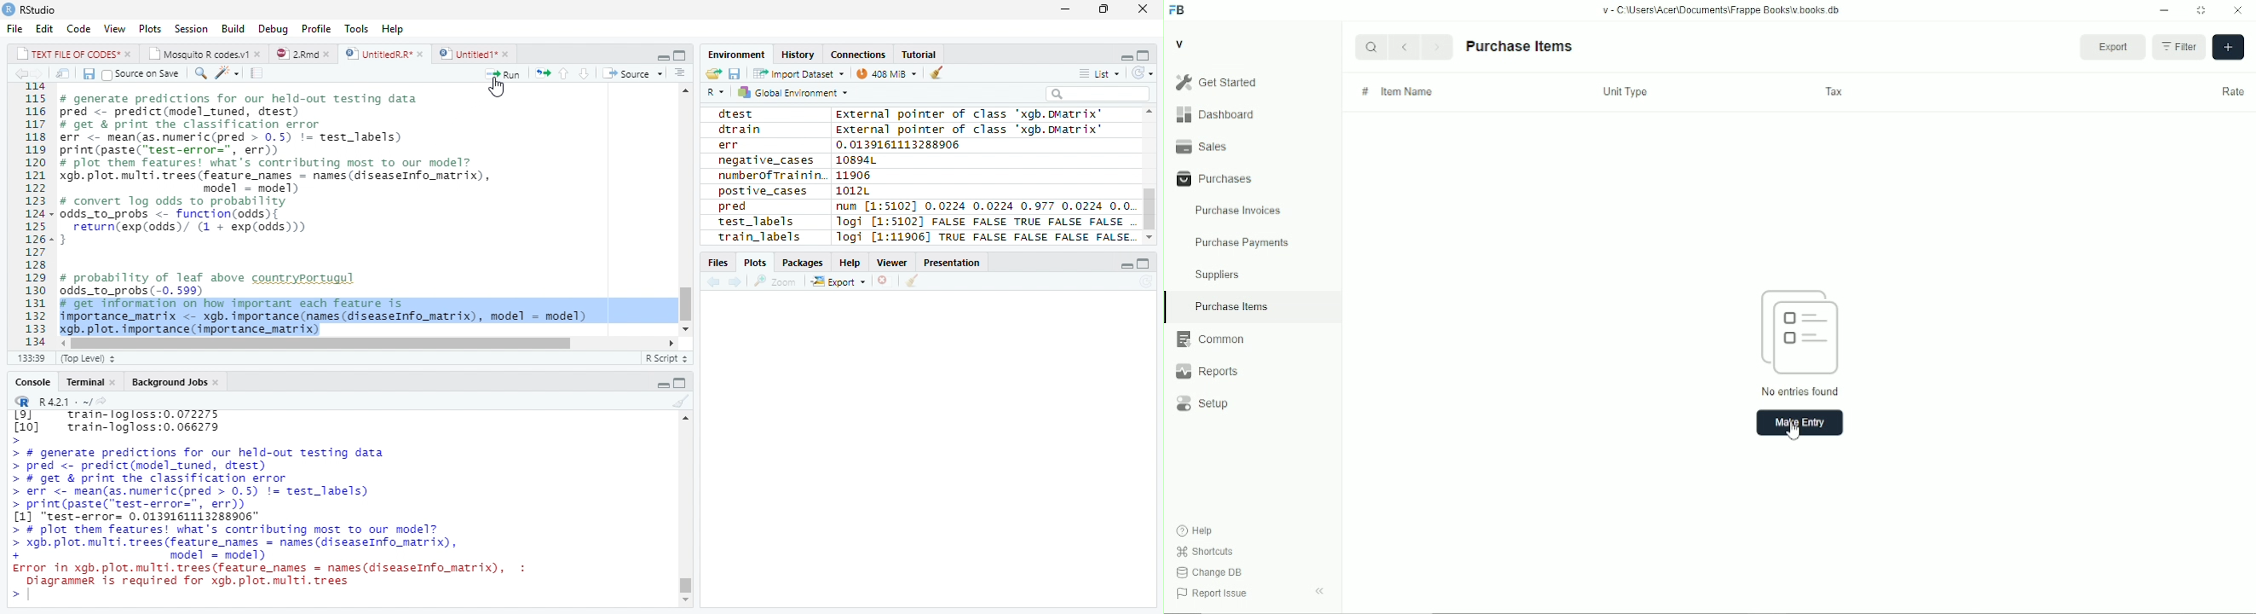  Describe the element at coordinates (1181, 43) in the screenshot. I see `v` at that location.